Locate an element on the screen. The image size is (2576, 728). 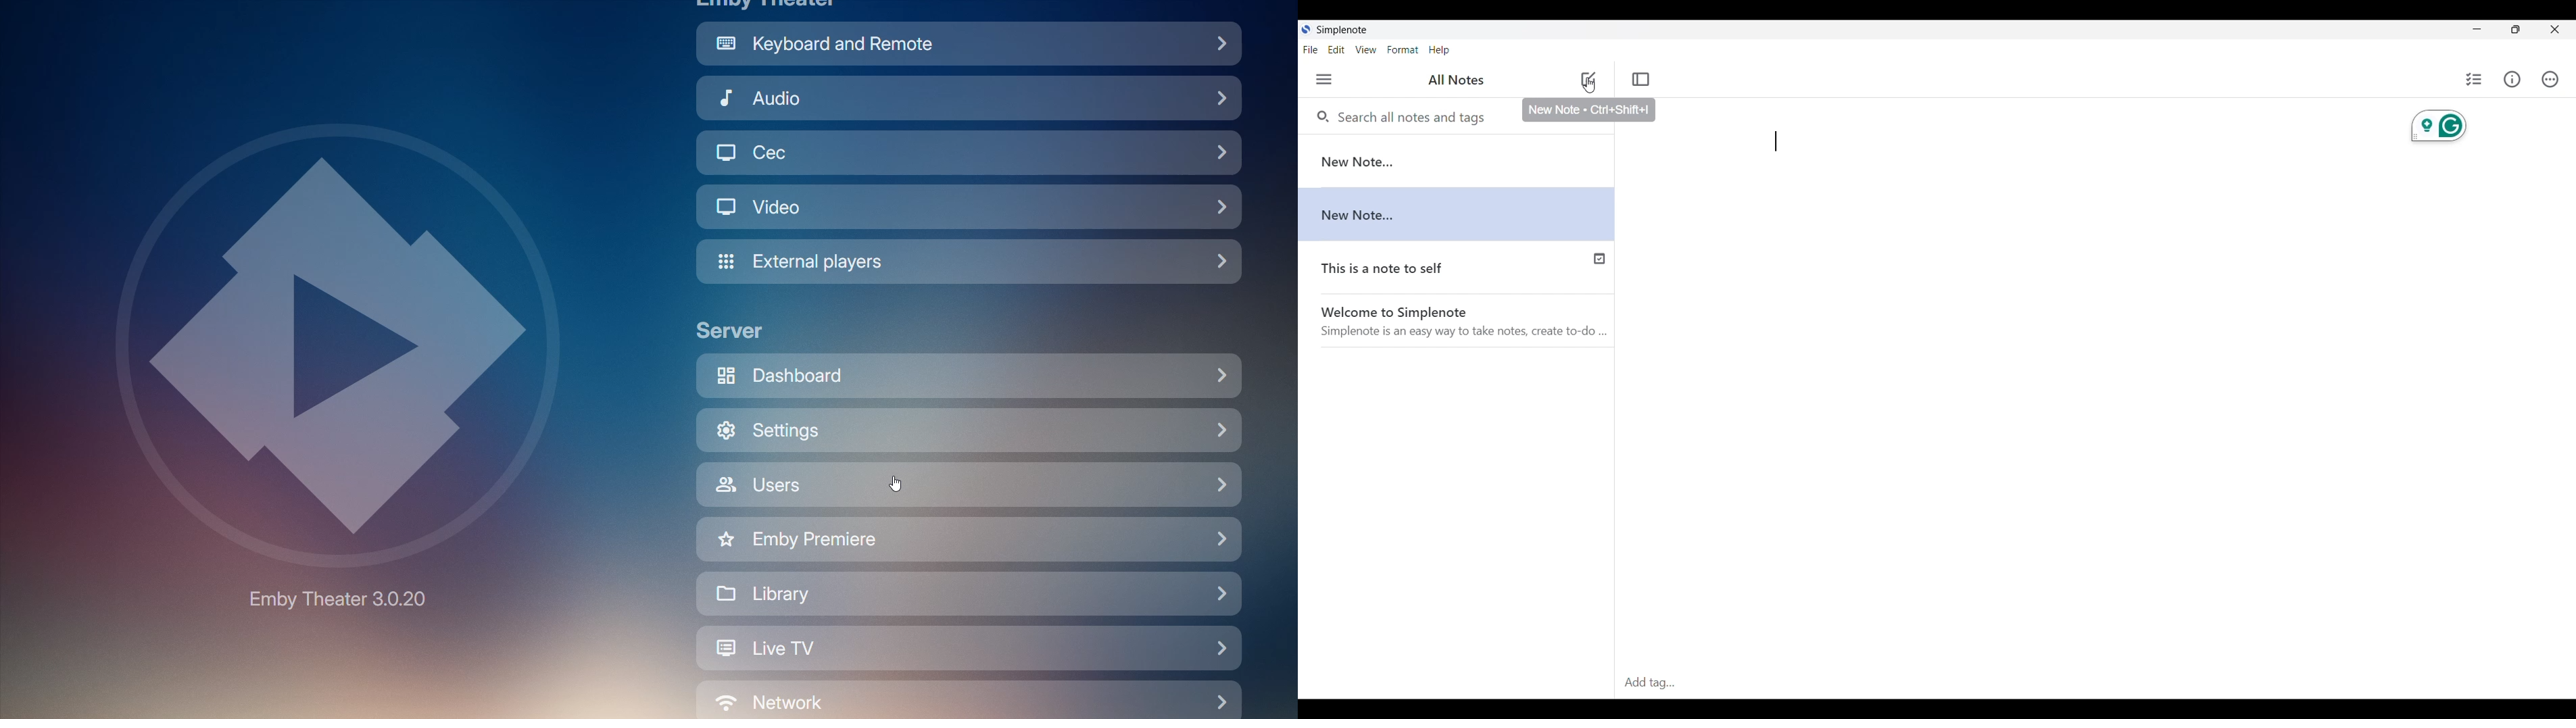
Text curosor is located at coordinates (1780, 141).